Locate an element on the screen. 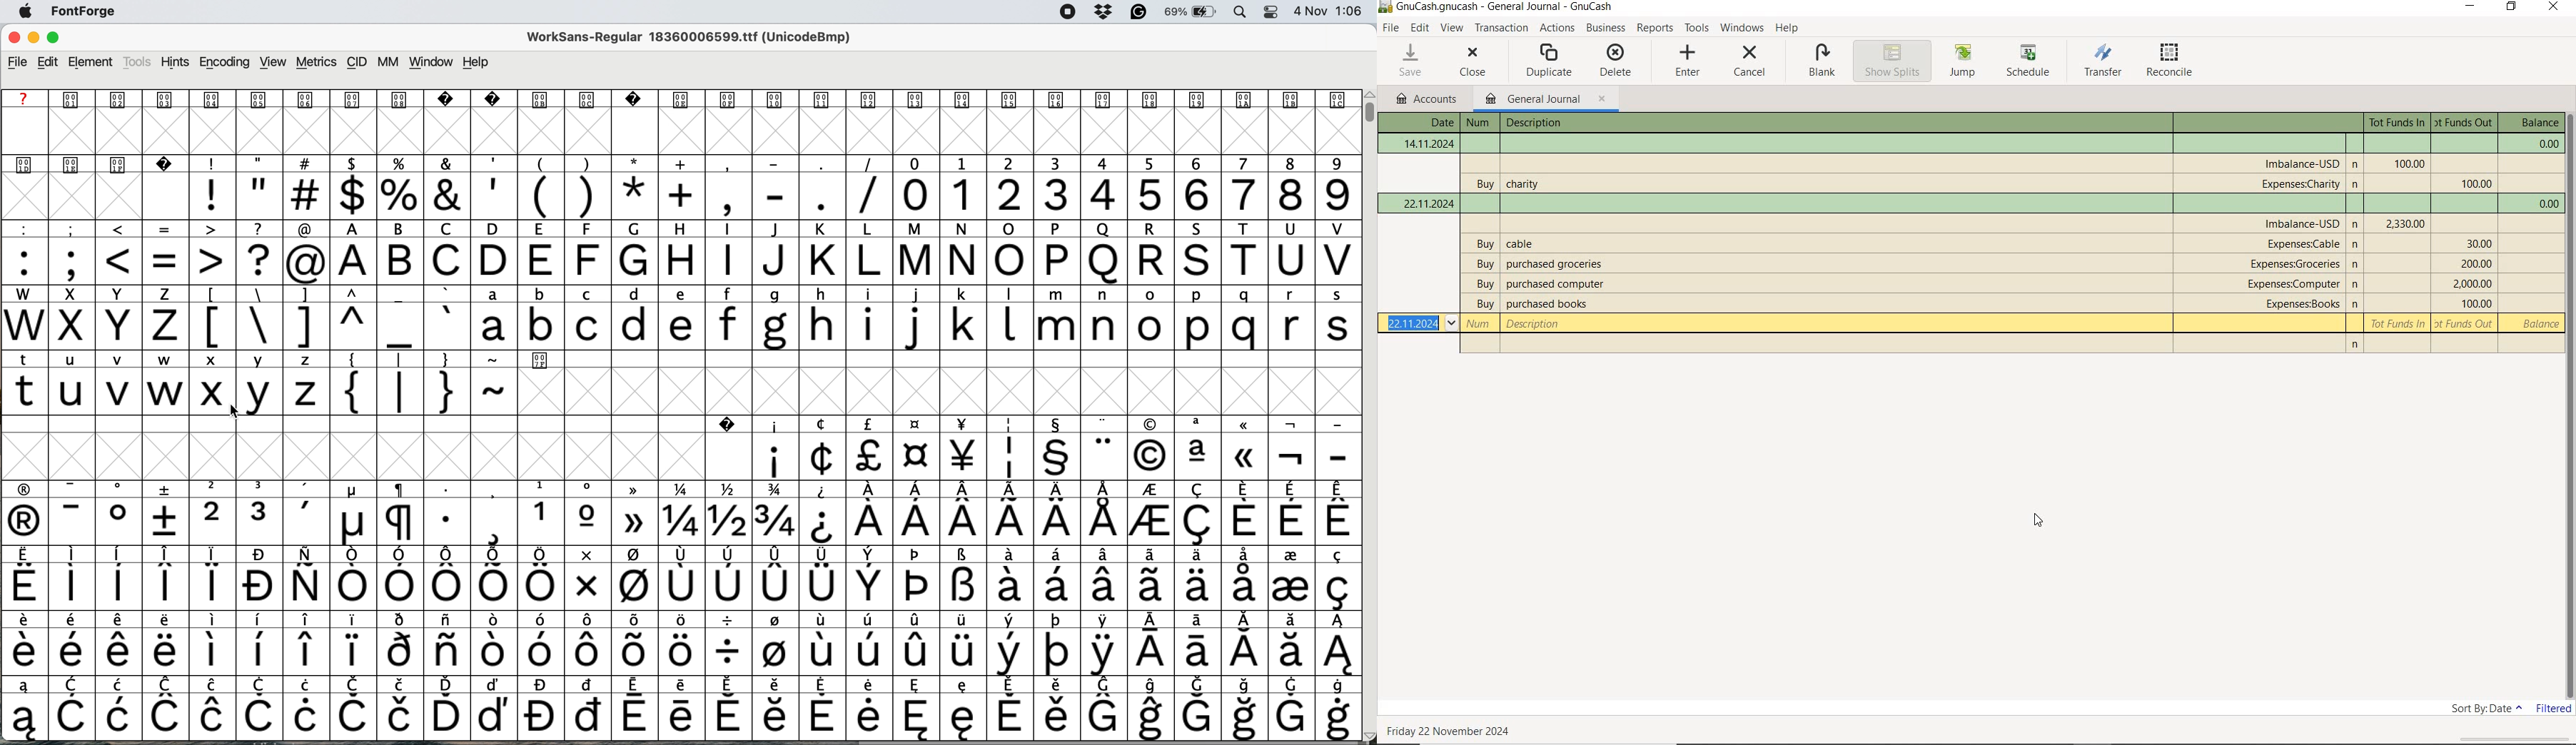 The height and width of the screenshot is (756, 2576). glyph grid is located at coordinates (374, 454).